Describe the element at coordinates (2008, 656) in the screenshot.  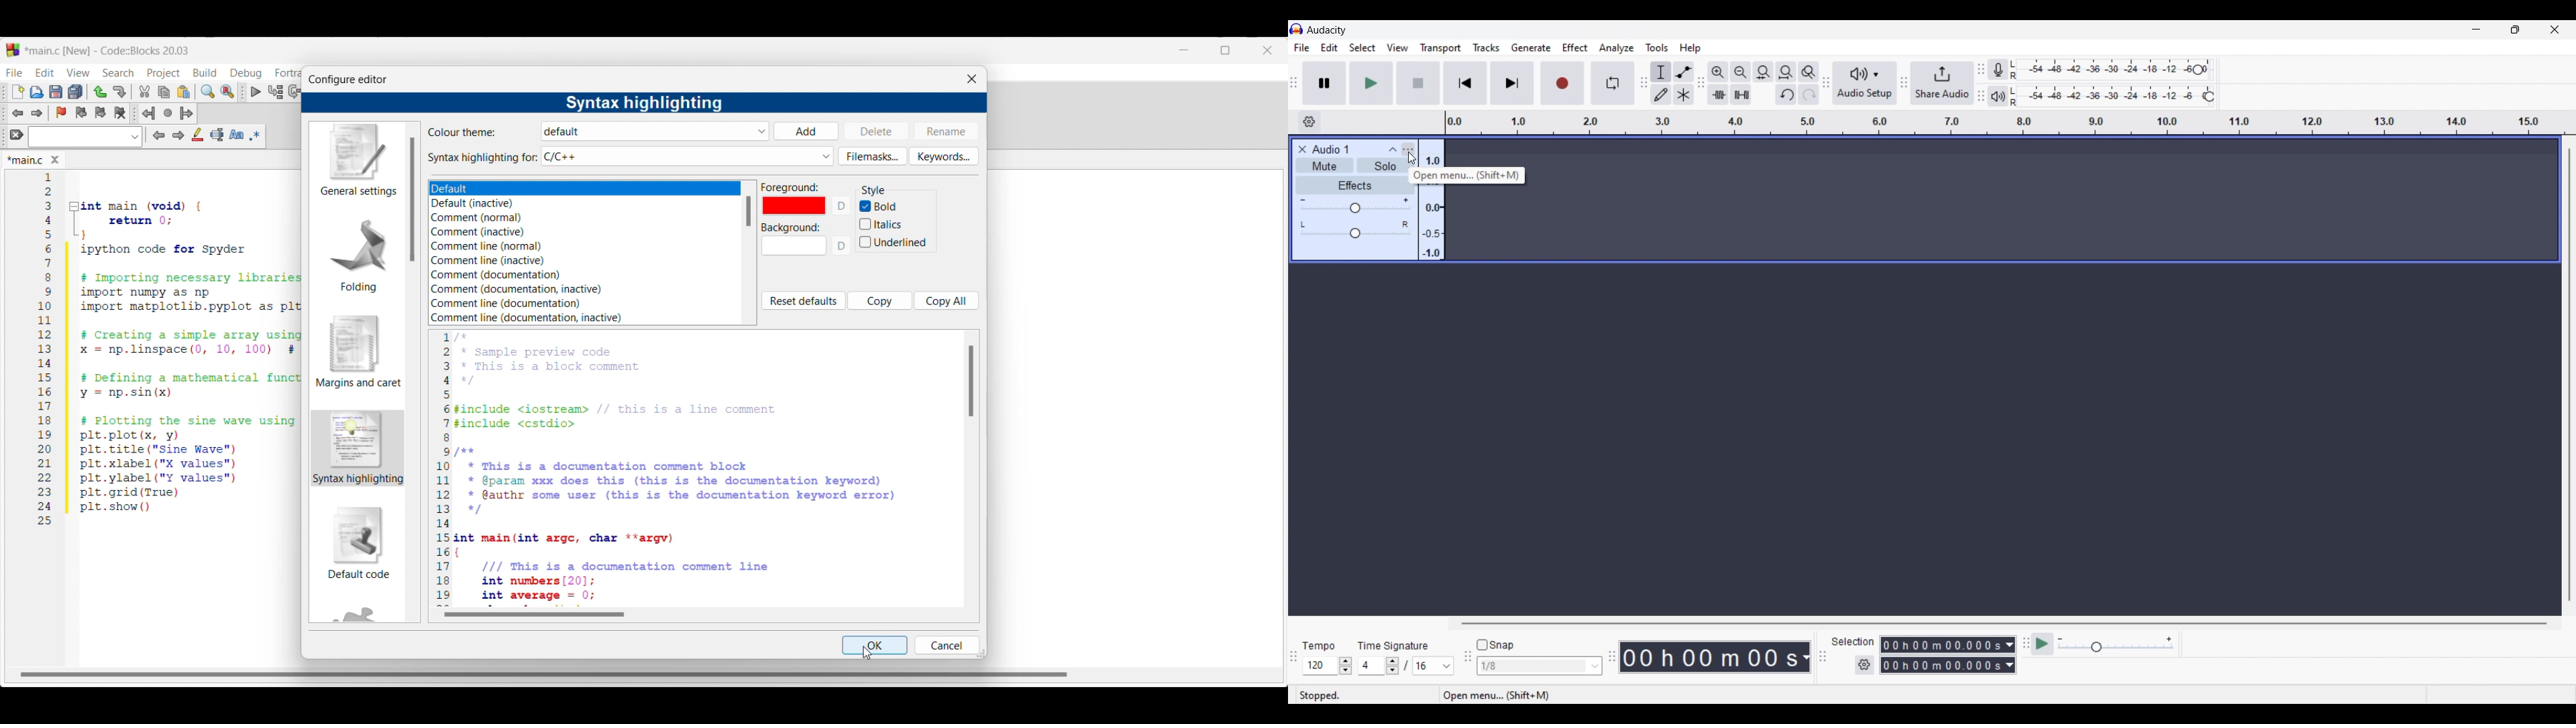
I see `Metric options to record duration` at that location.